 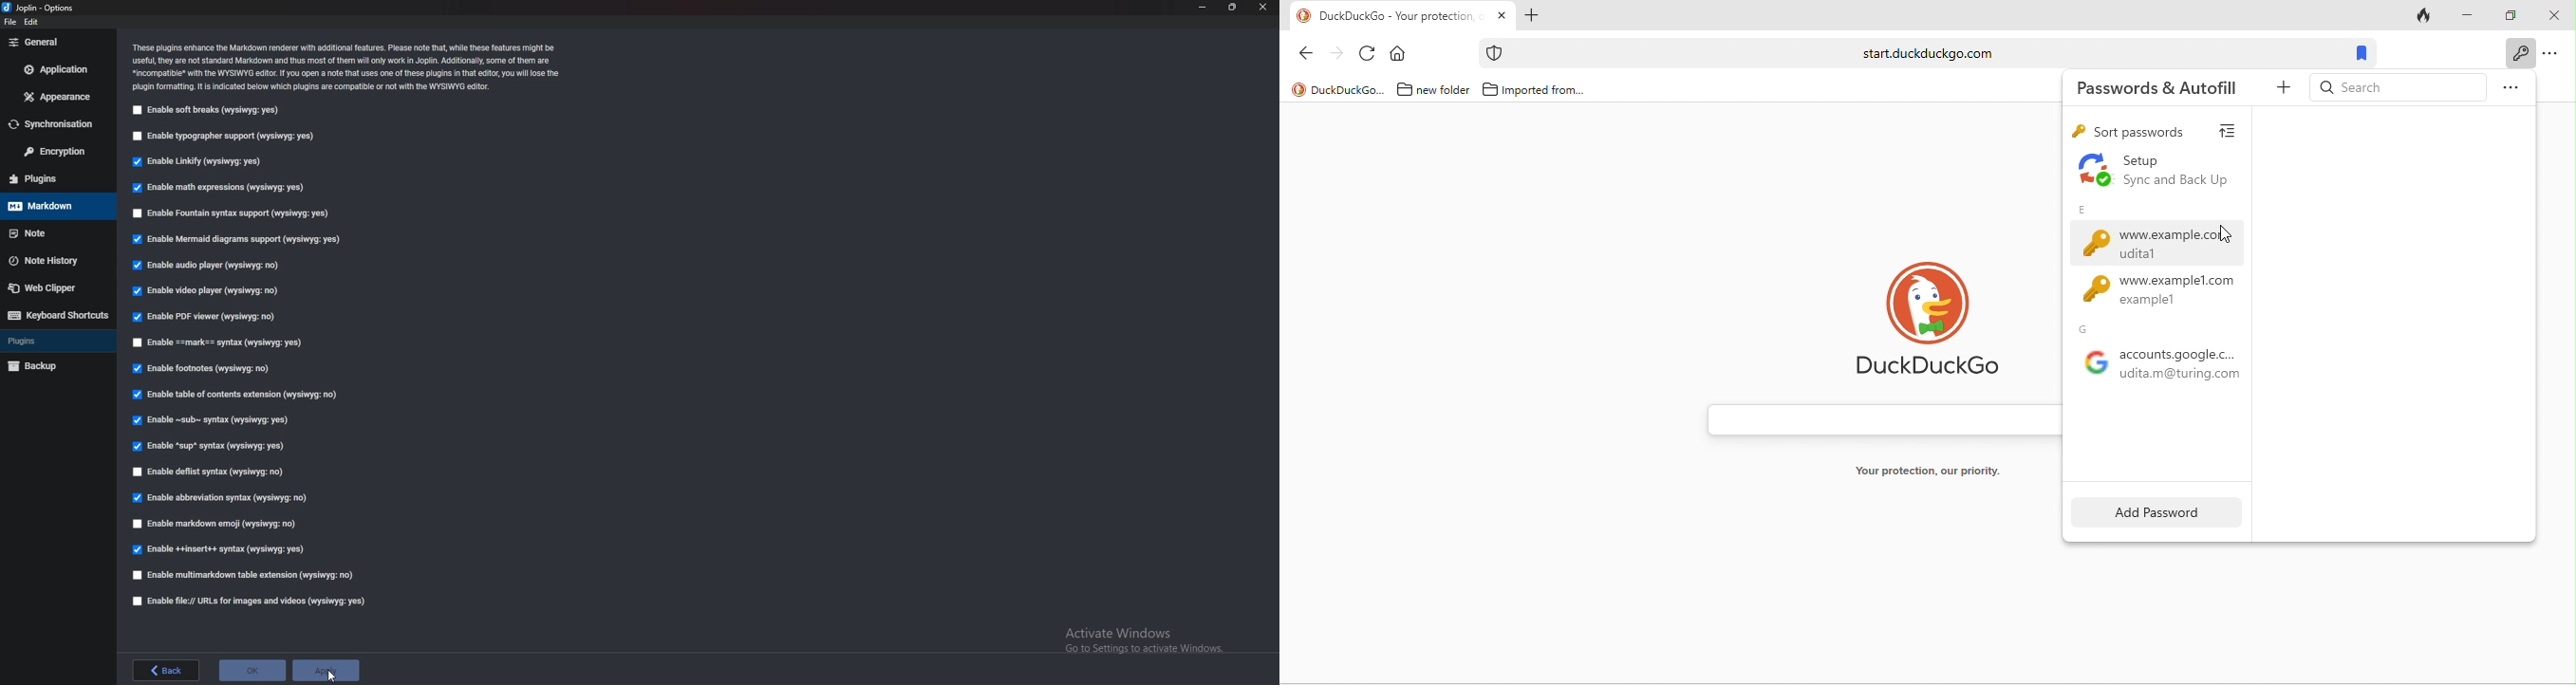 I want to click on Enable table of contents Extensions, so click(x=237, y=394).